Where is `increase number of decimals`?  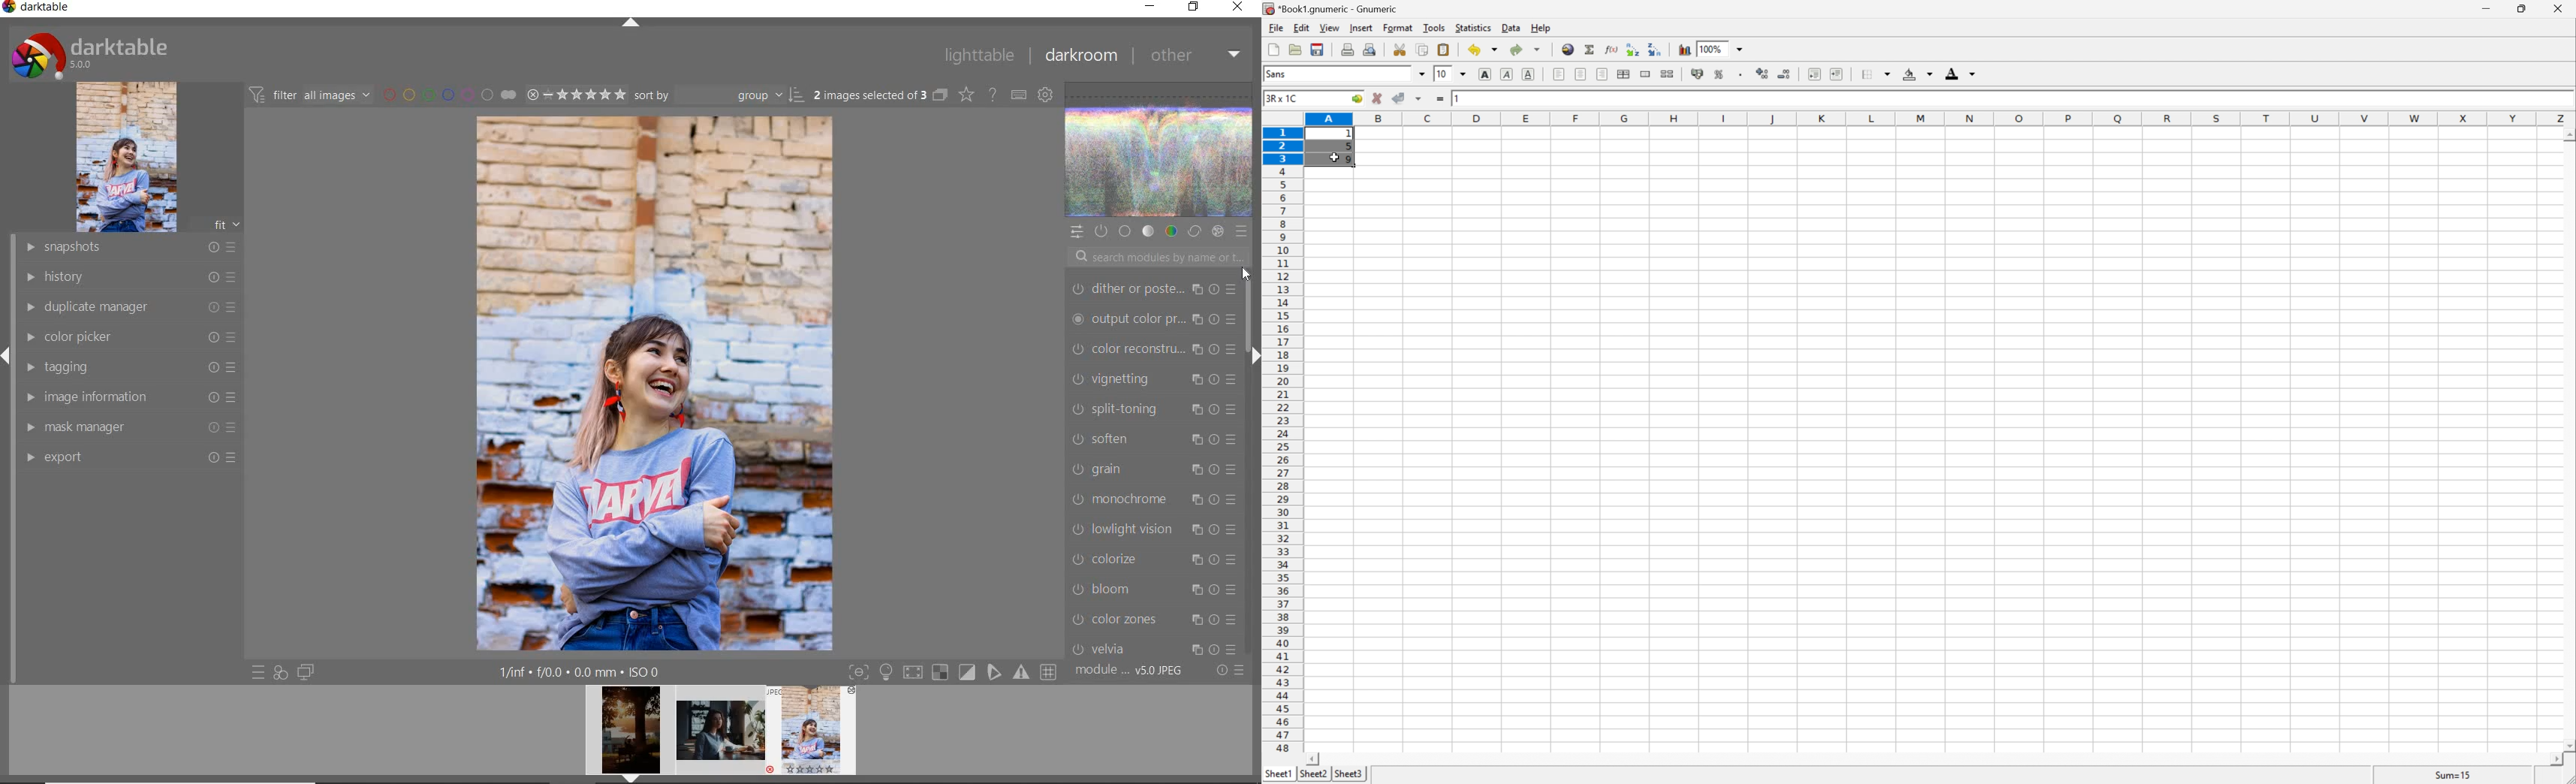 increase number of decimals is located at coordinates (1763, 73).